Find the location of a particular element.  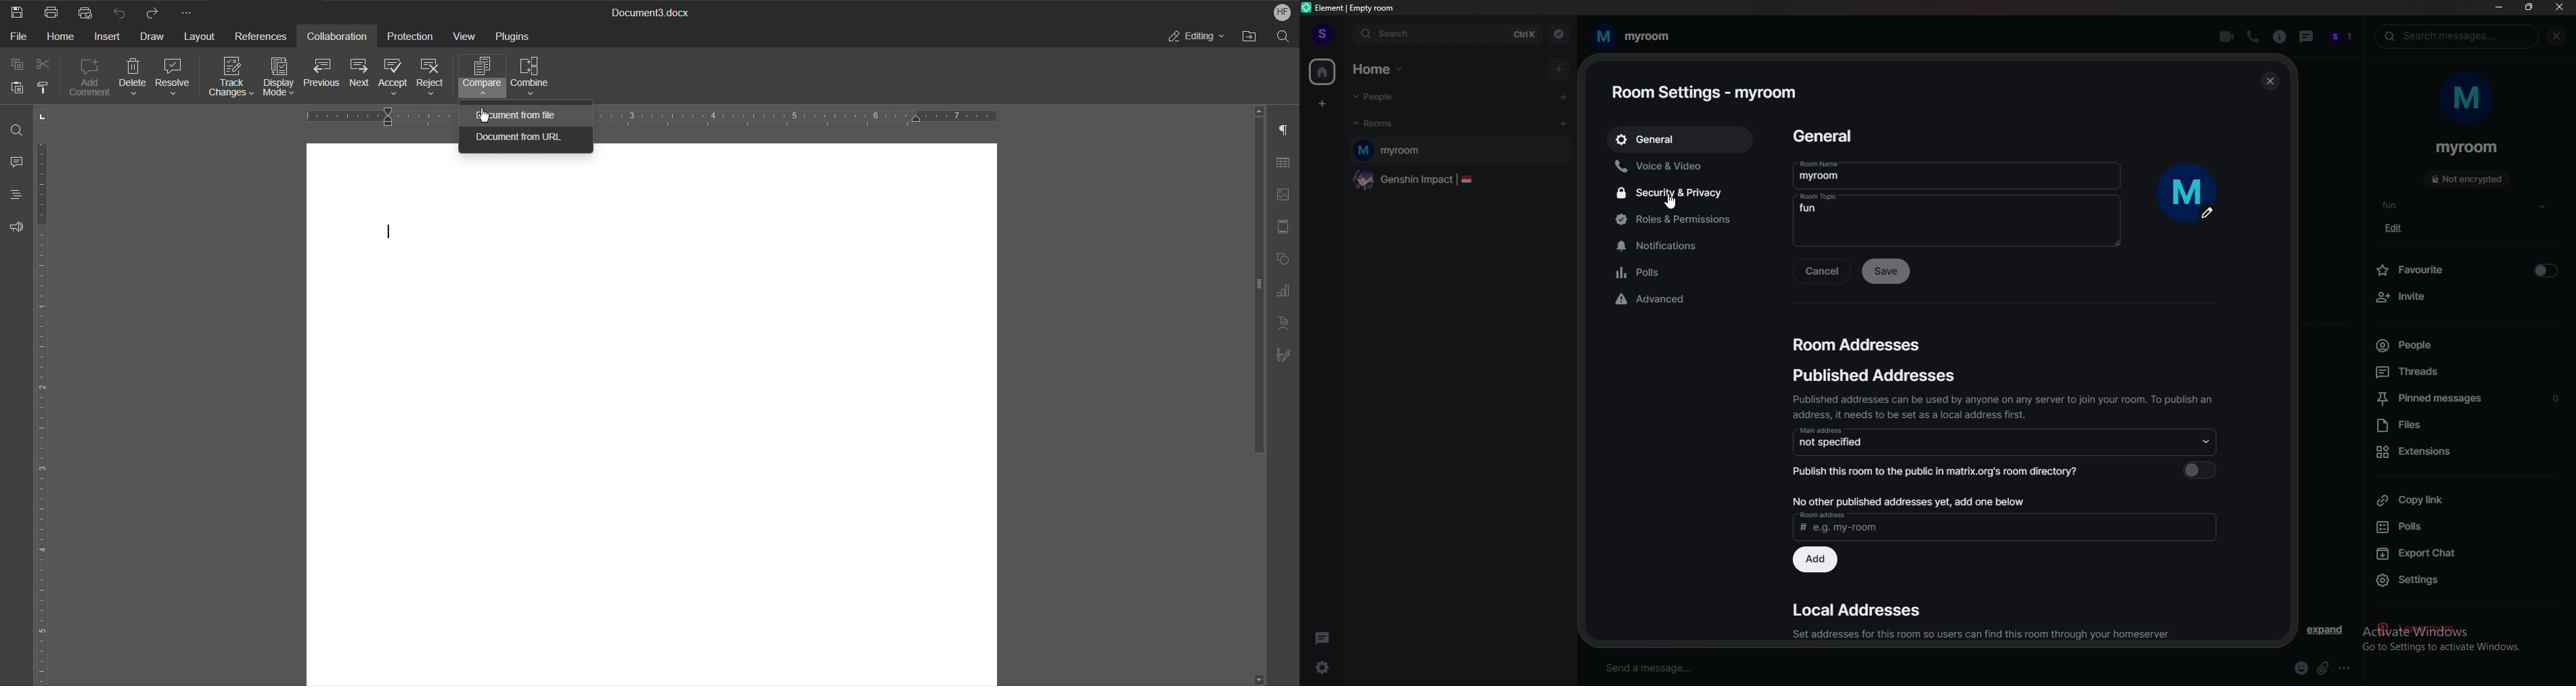

threads is located at coordinates (2307, 37).